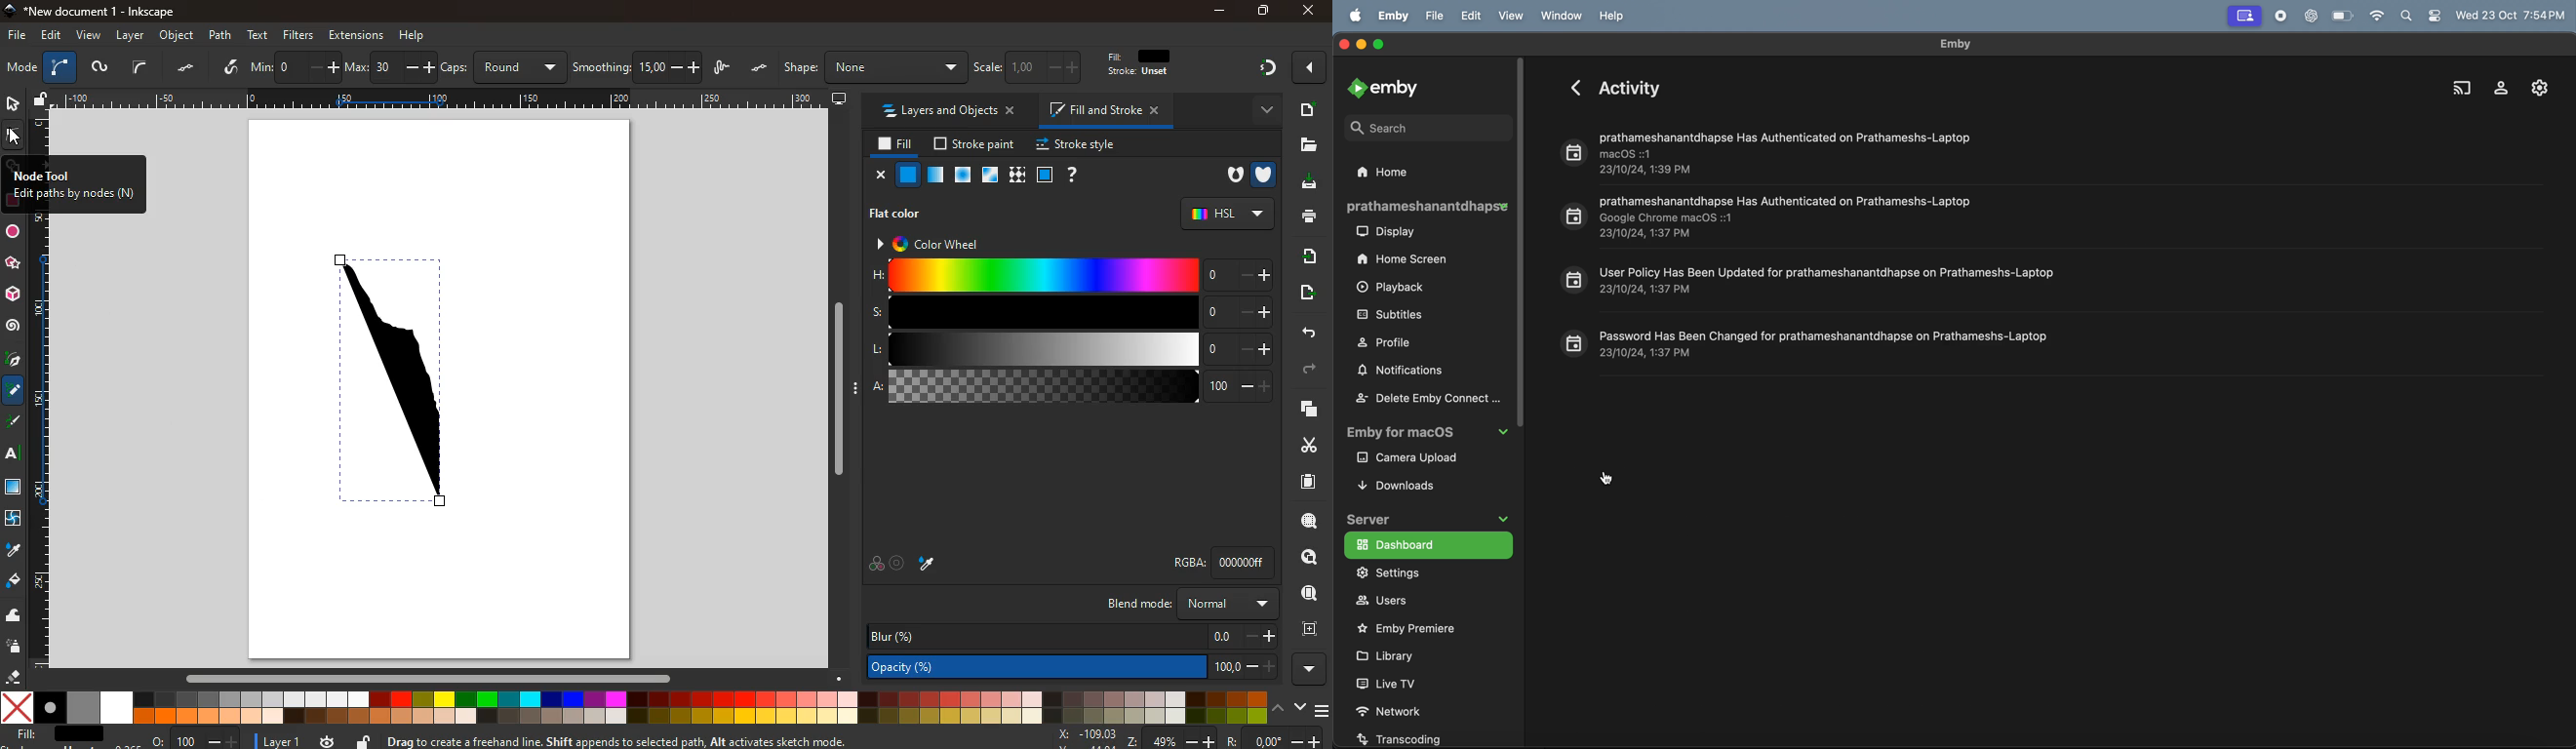 This screenshot has height=756, width=2576. I want to click on receive, so click(1304, 256).